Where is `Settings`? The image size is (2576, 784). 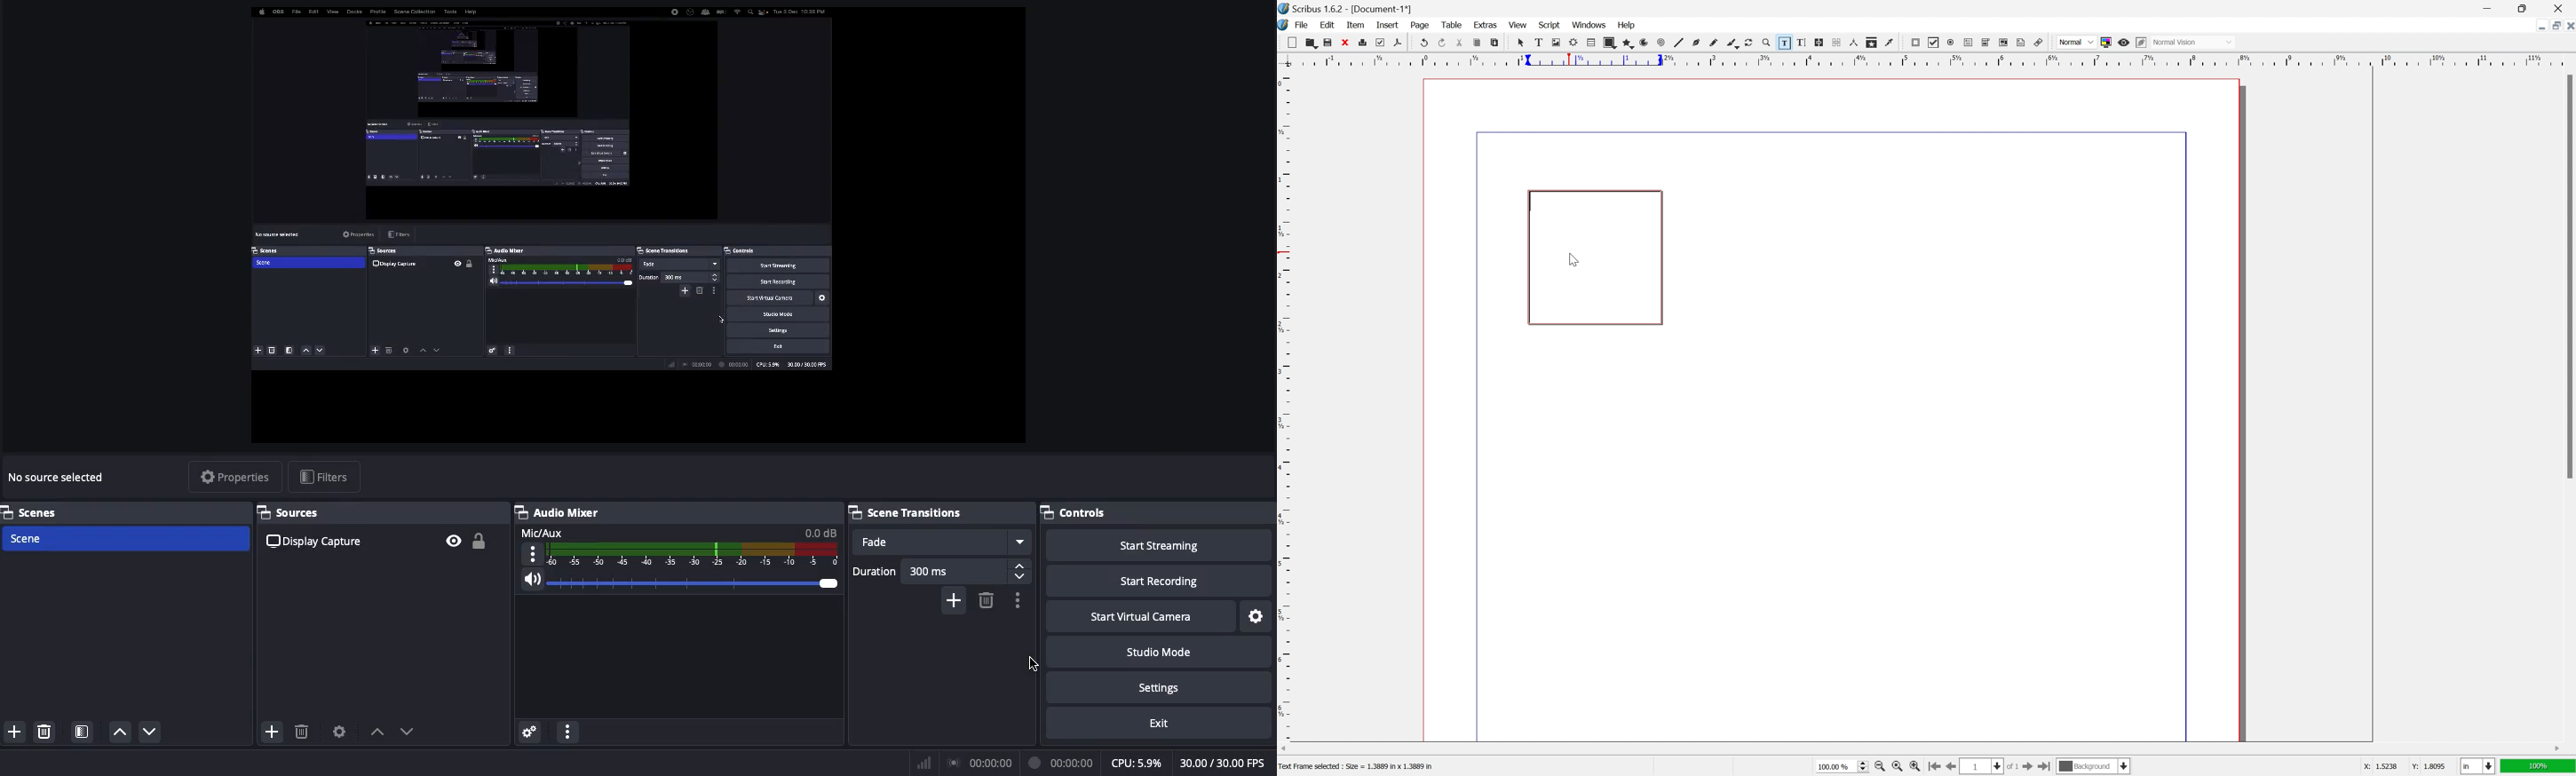
Settings is located at coordinates (1257, 614).